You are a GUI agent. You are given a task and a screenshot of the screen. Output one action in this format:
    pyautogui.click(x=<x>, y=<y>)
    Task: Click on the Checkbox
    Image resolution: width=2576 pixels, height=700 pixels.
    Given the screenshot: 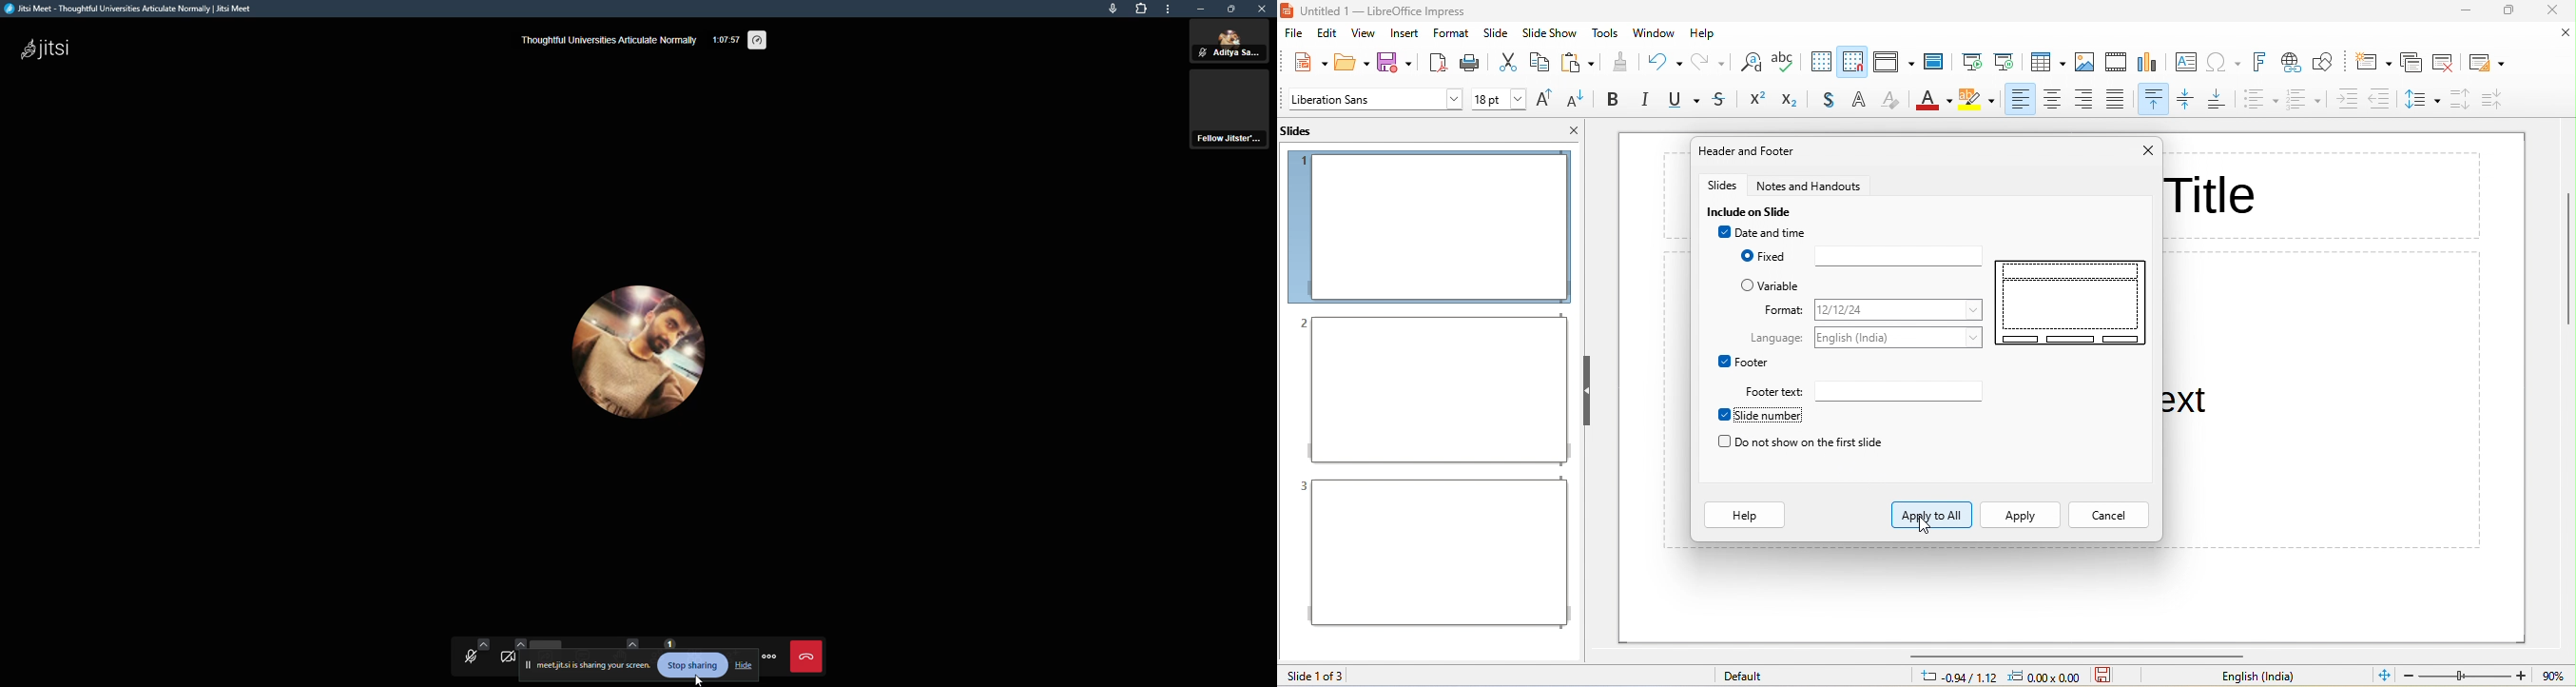 What is the action you would take?
    pyautogui.click(x=1748, y=285)
    